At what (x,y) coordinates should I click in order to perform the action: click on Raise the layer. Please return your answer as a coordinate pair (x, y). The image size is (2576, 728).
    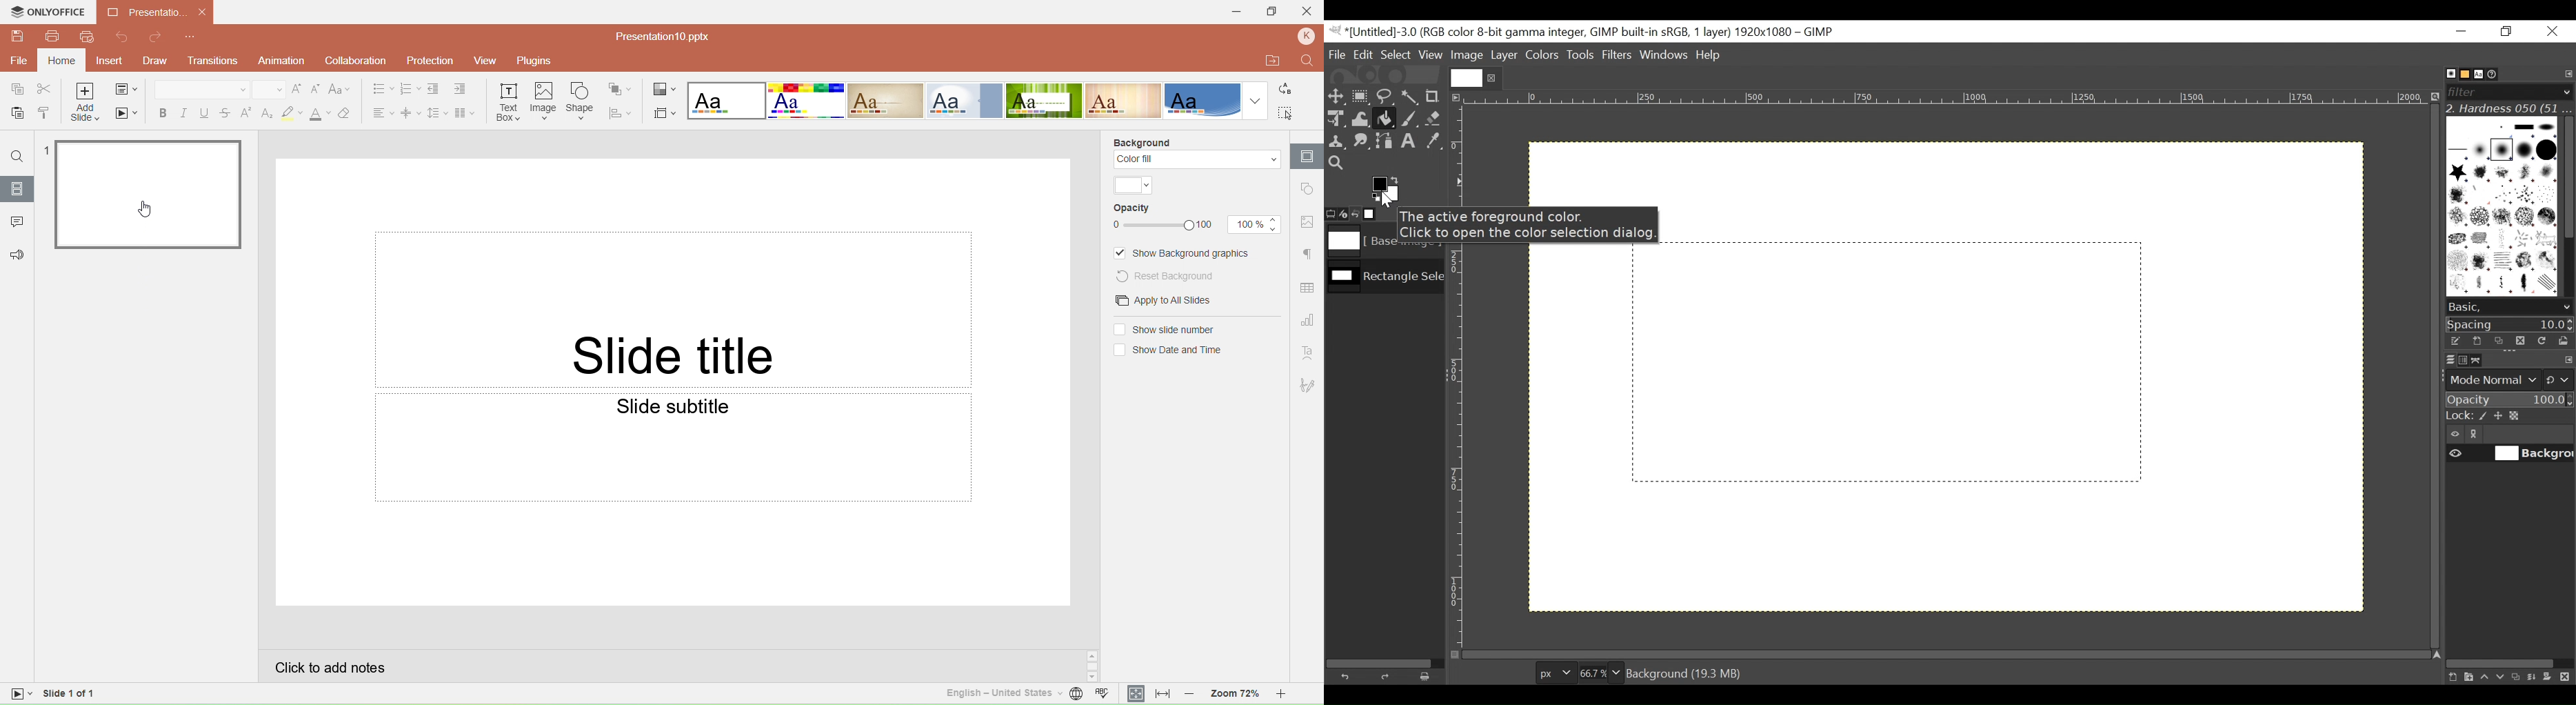
    Looking at the image, I should click on (2485, 676).